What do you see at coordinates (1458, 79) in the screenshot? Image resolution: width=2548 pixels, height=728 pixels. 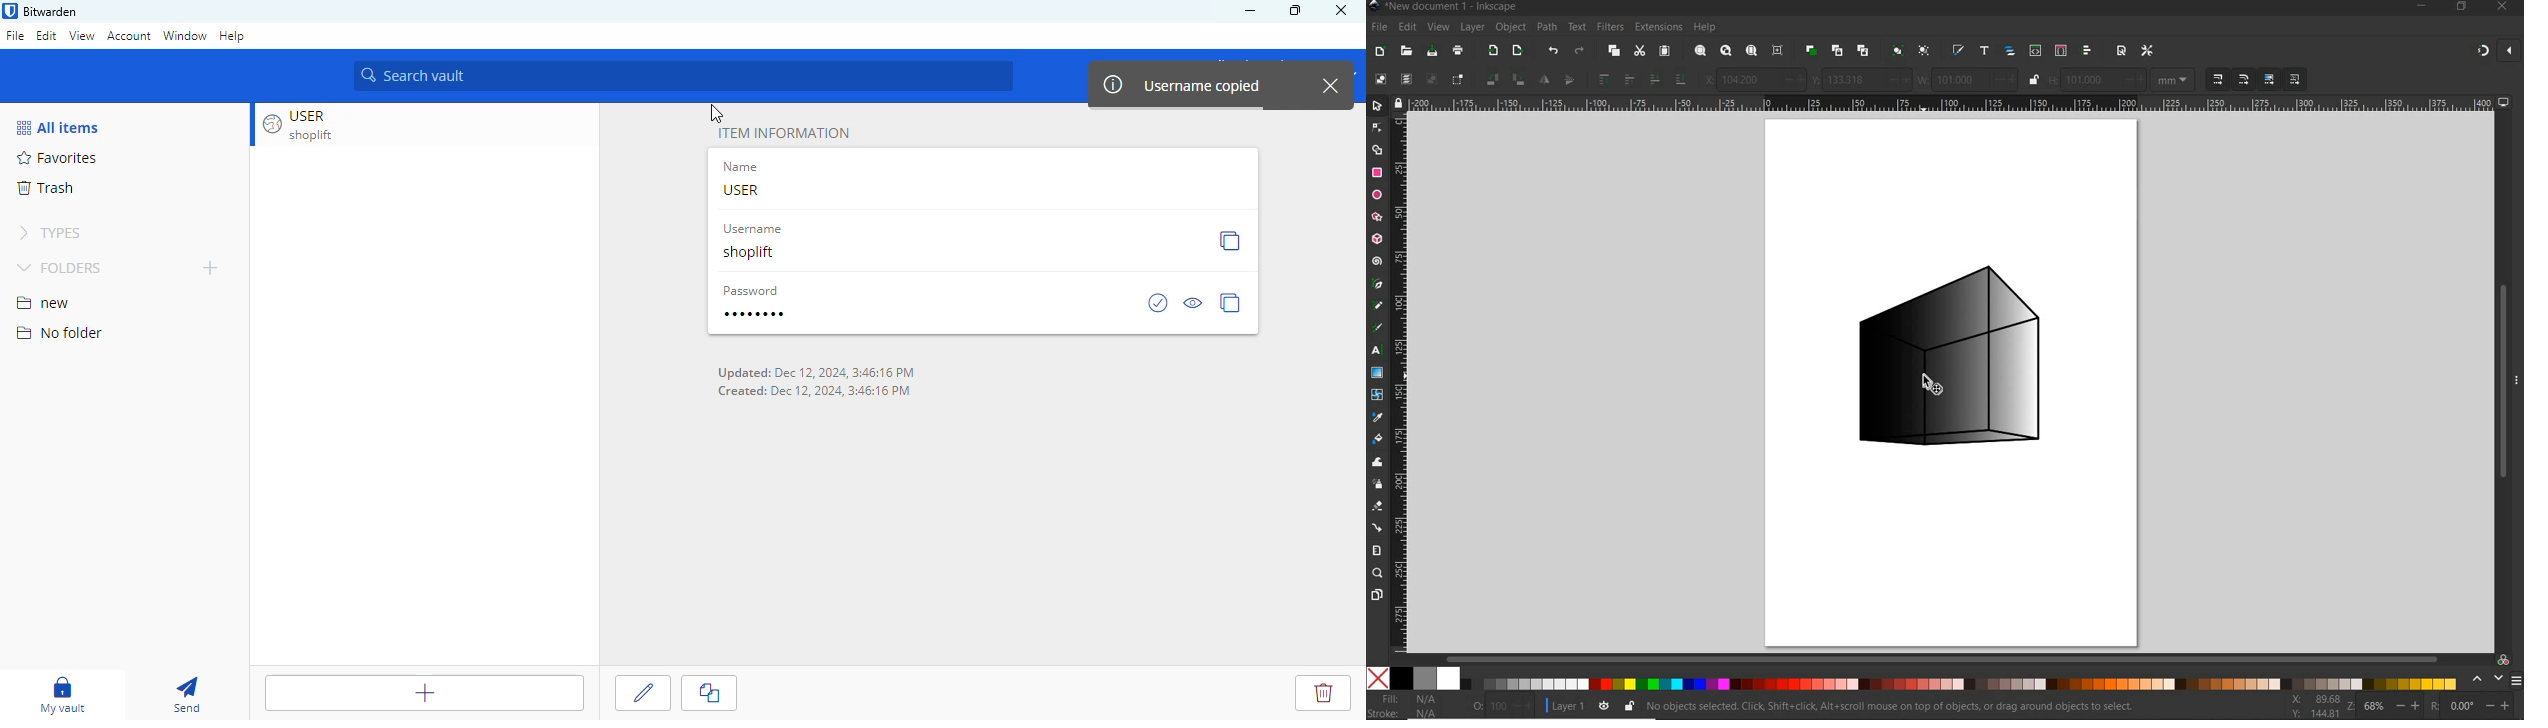 I see `TOGGLE SELECTION BOX` at bounding box center [1458, 79].